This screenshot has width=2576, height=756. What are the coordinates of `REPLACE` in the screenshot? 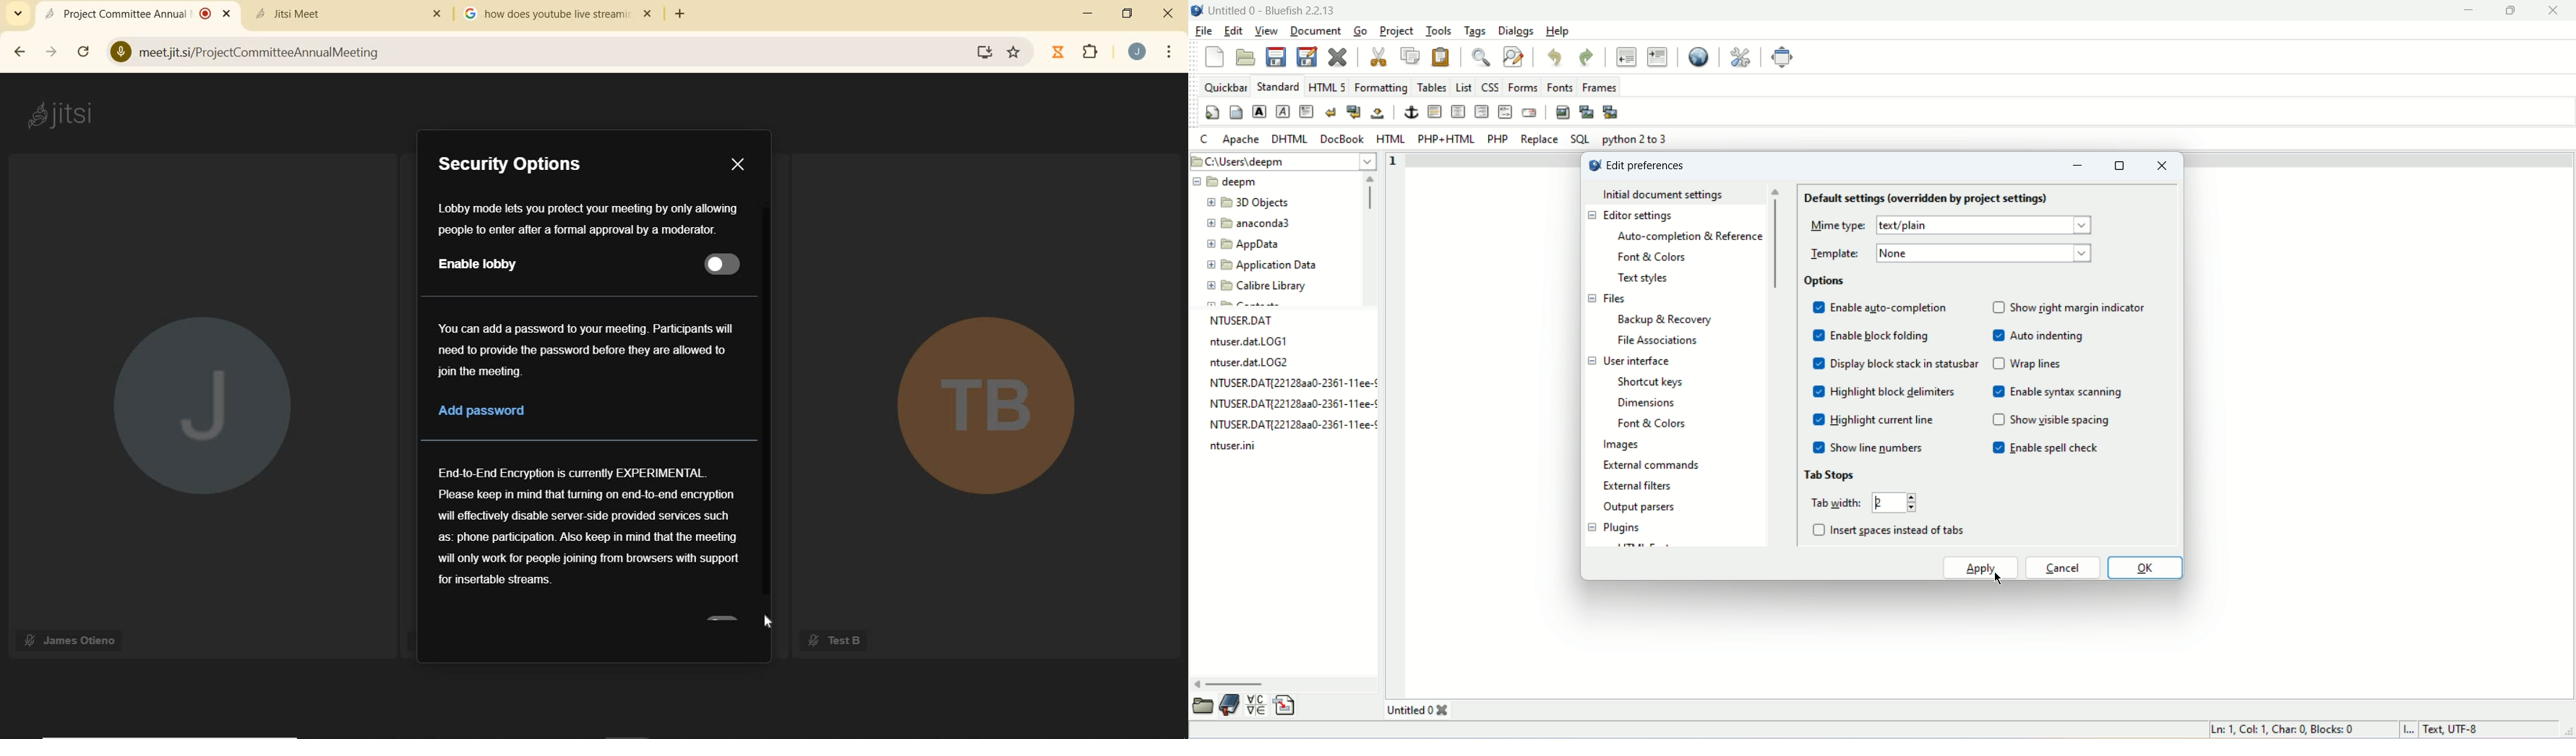 It's located at (1539, 139).